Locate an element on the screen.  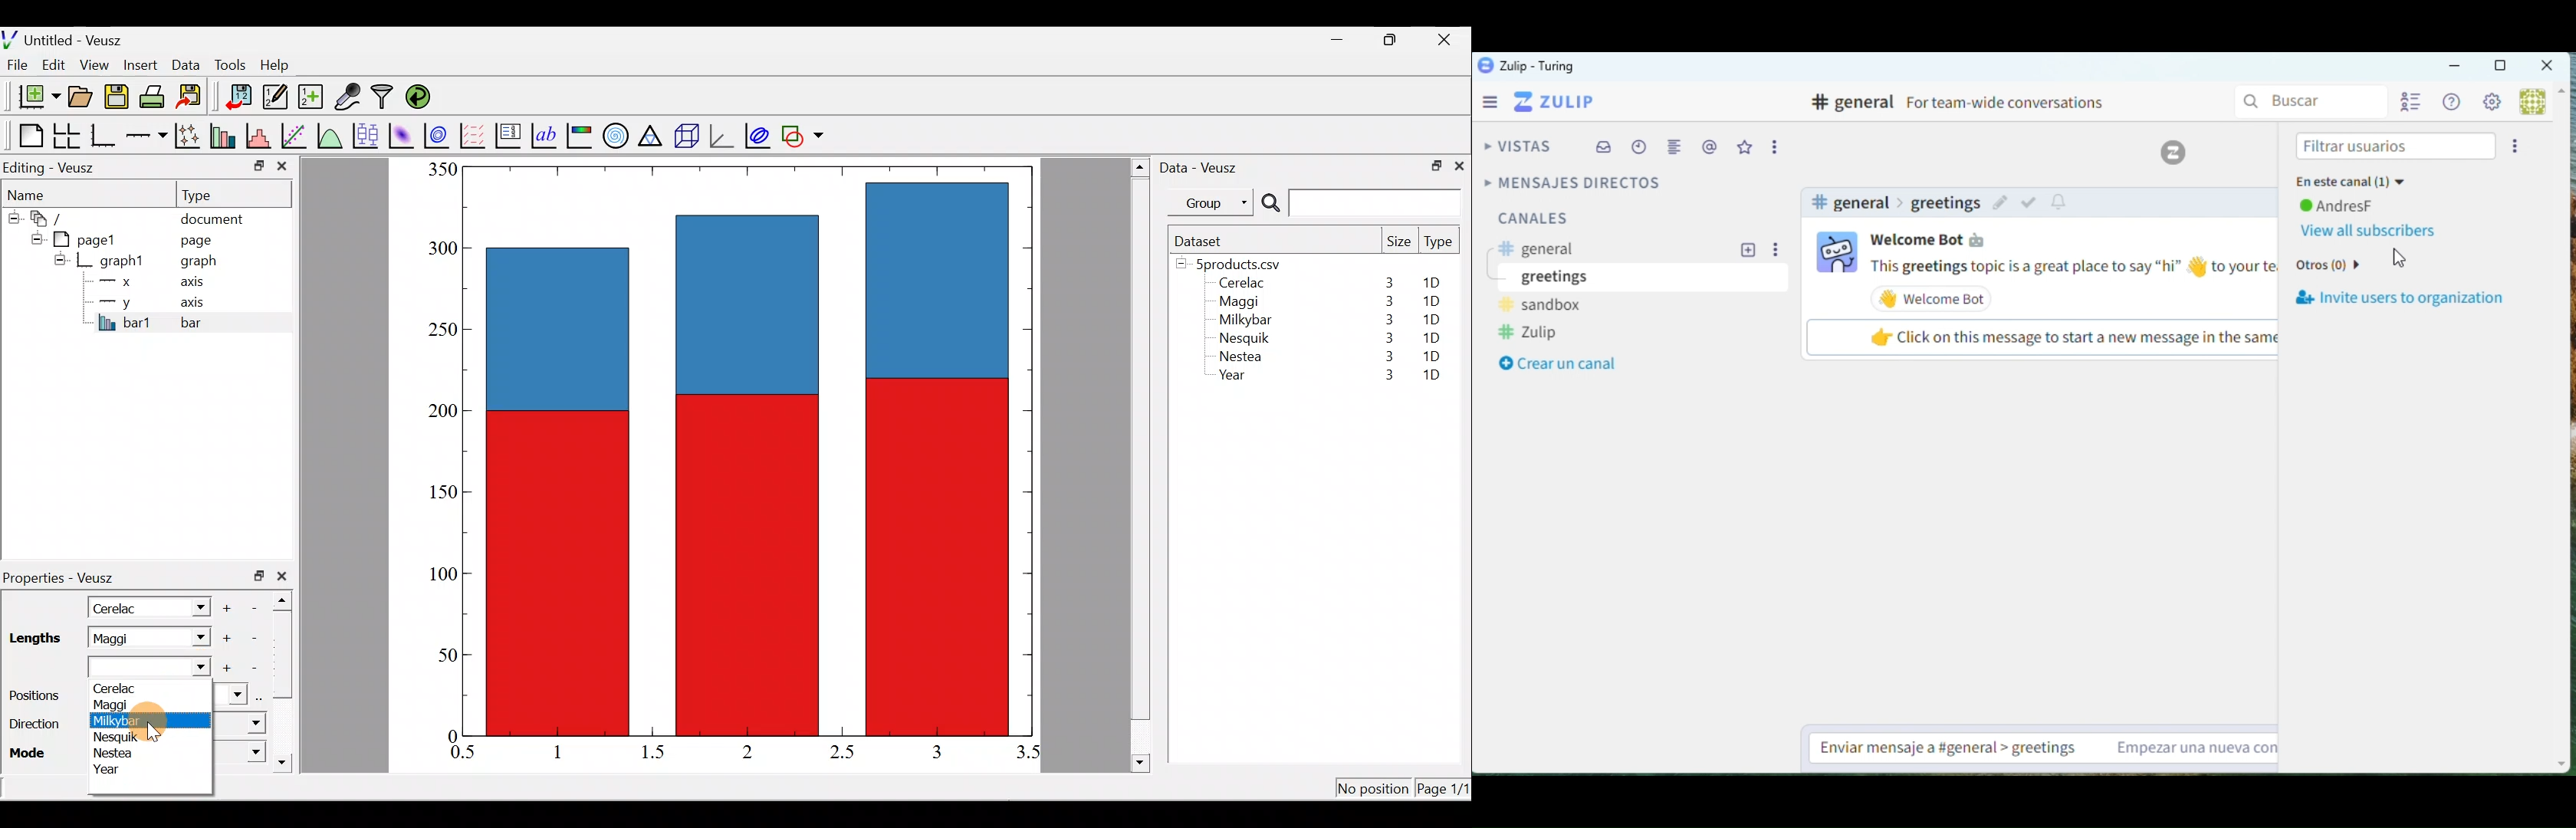
zulip is located at coordinates (1539, 334).